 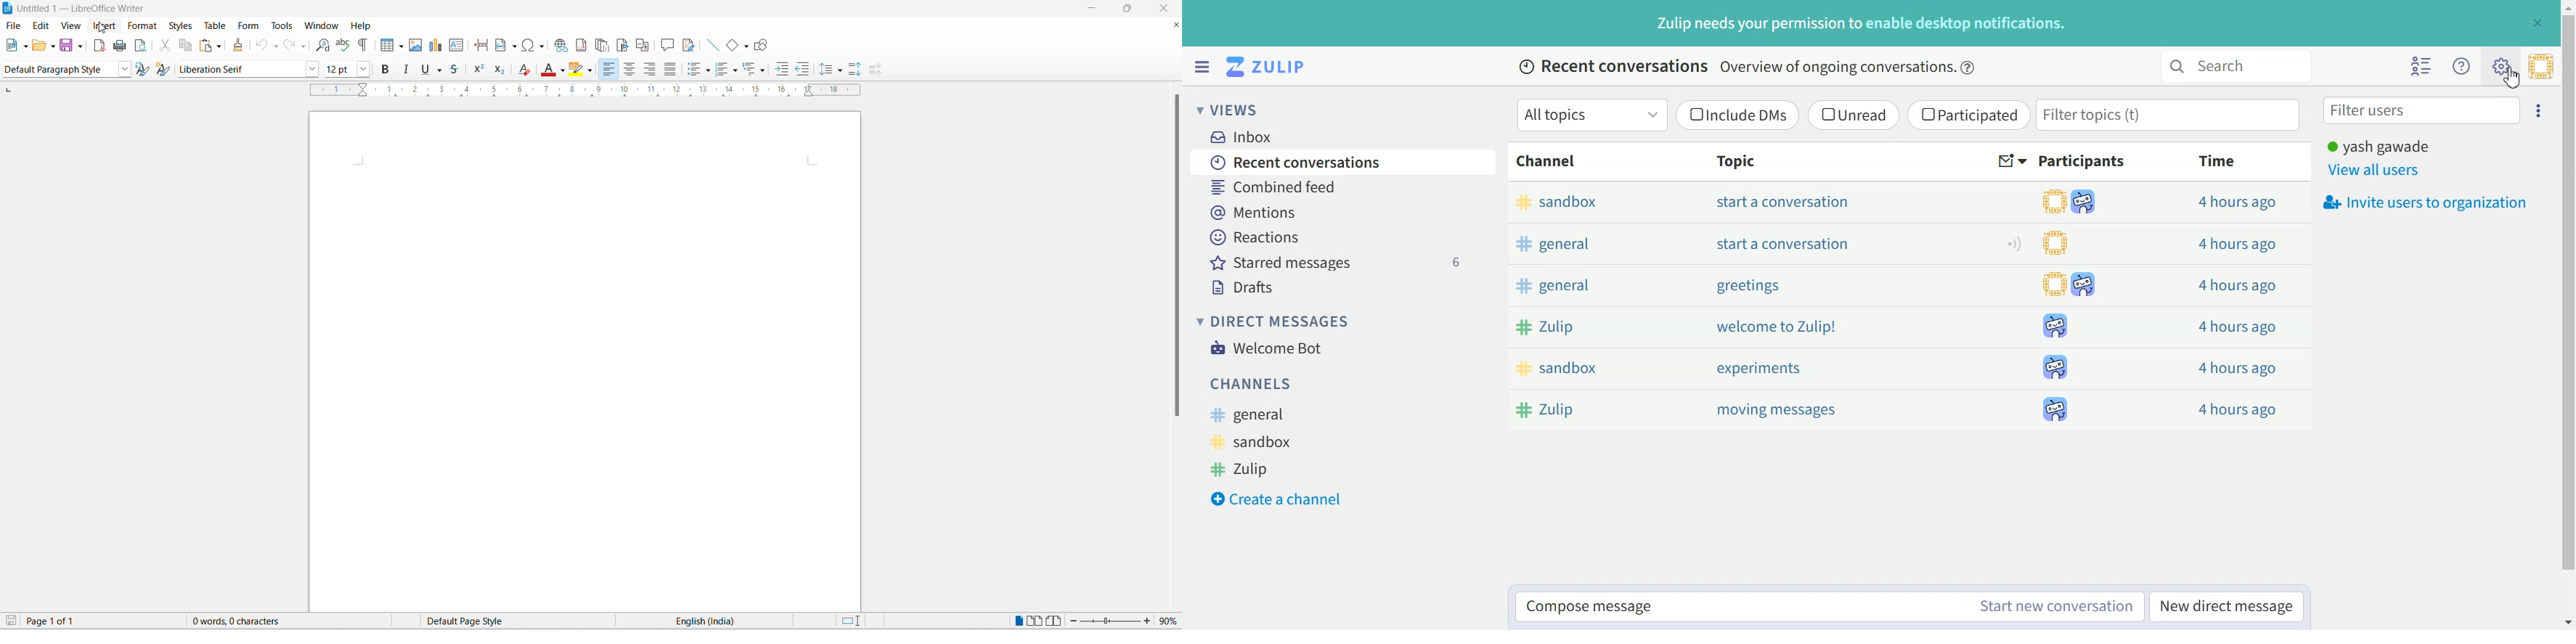 What do you see at coordinates (2540, 66) in the screenshot?
I see `Personal menu` at bounding box center [2540, 66].